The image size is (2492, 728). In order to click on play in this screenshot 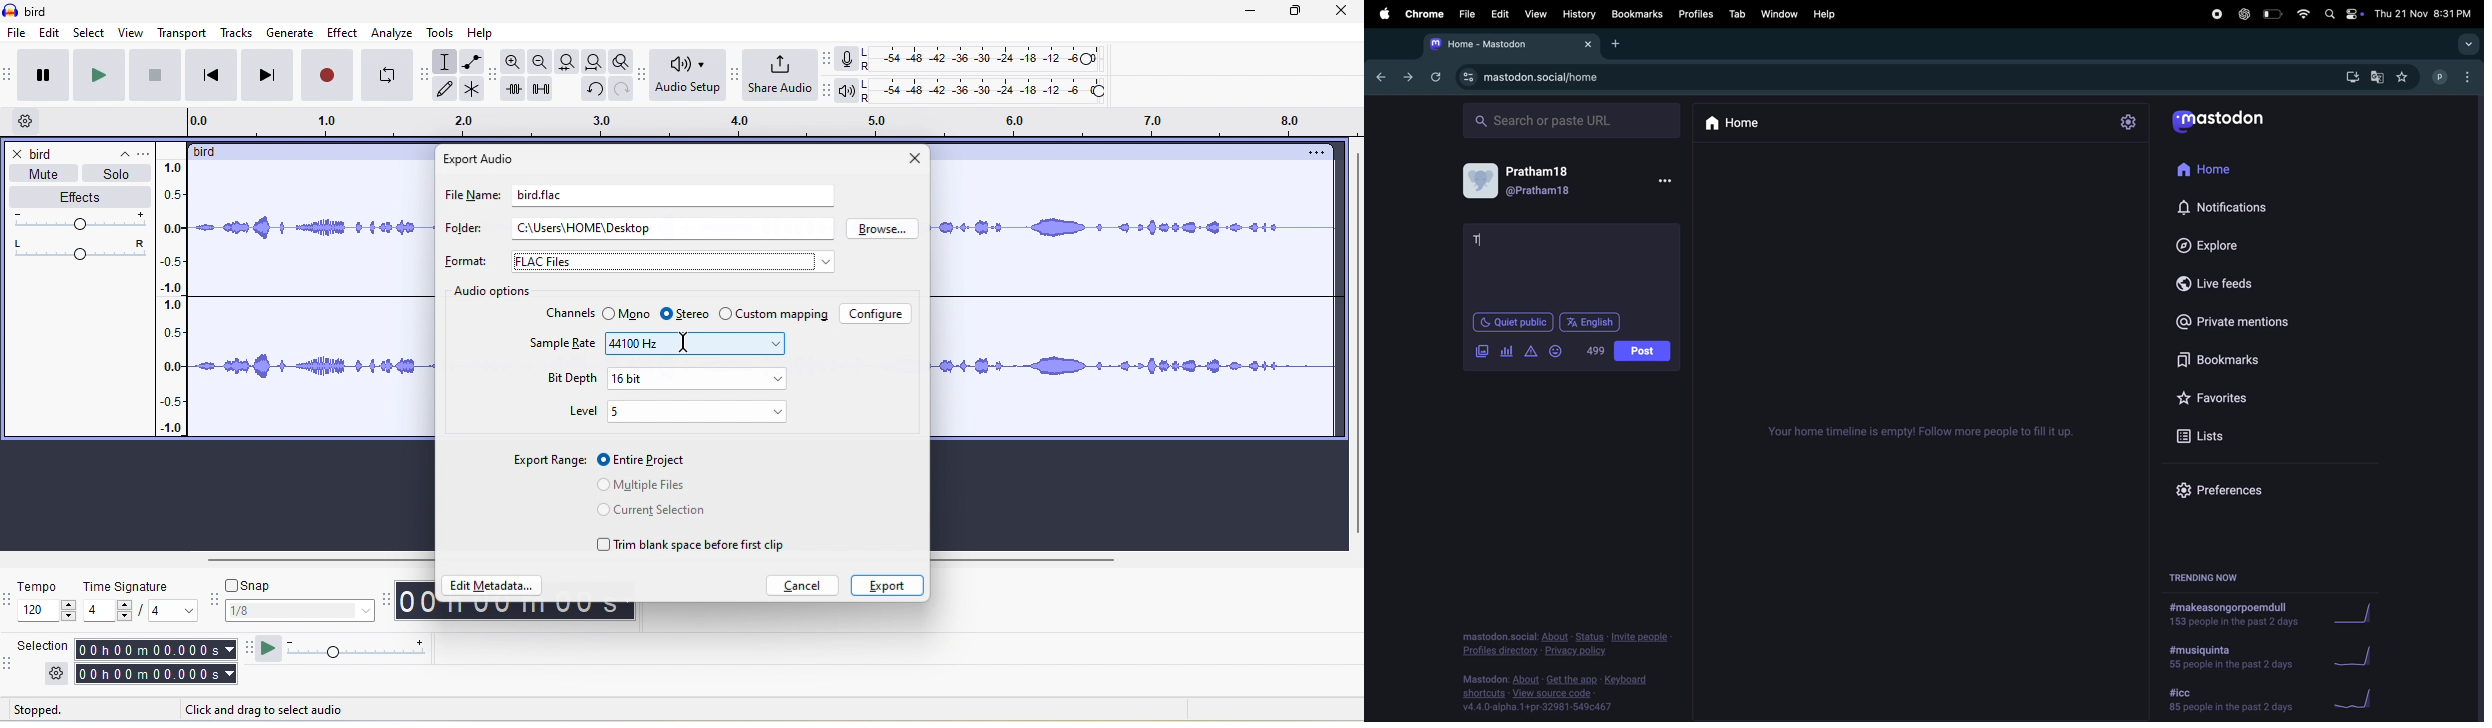, I will do `click(103, 76)`.